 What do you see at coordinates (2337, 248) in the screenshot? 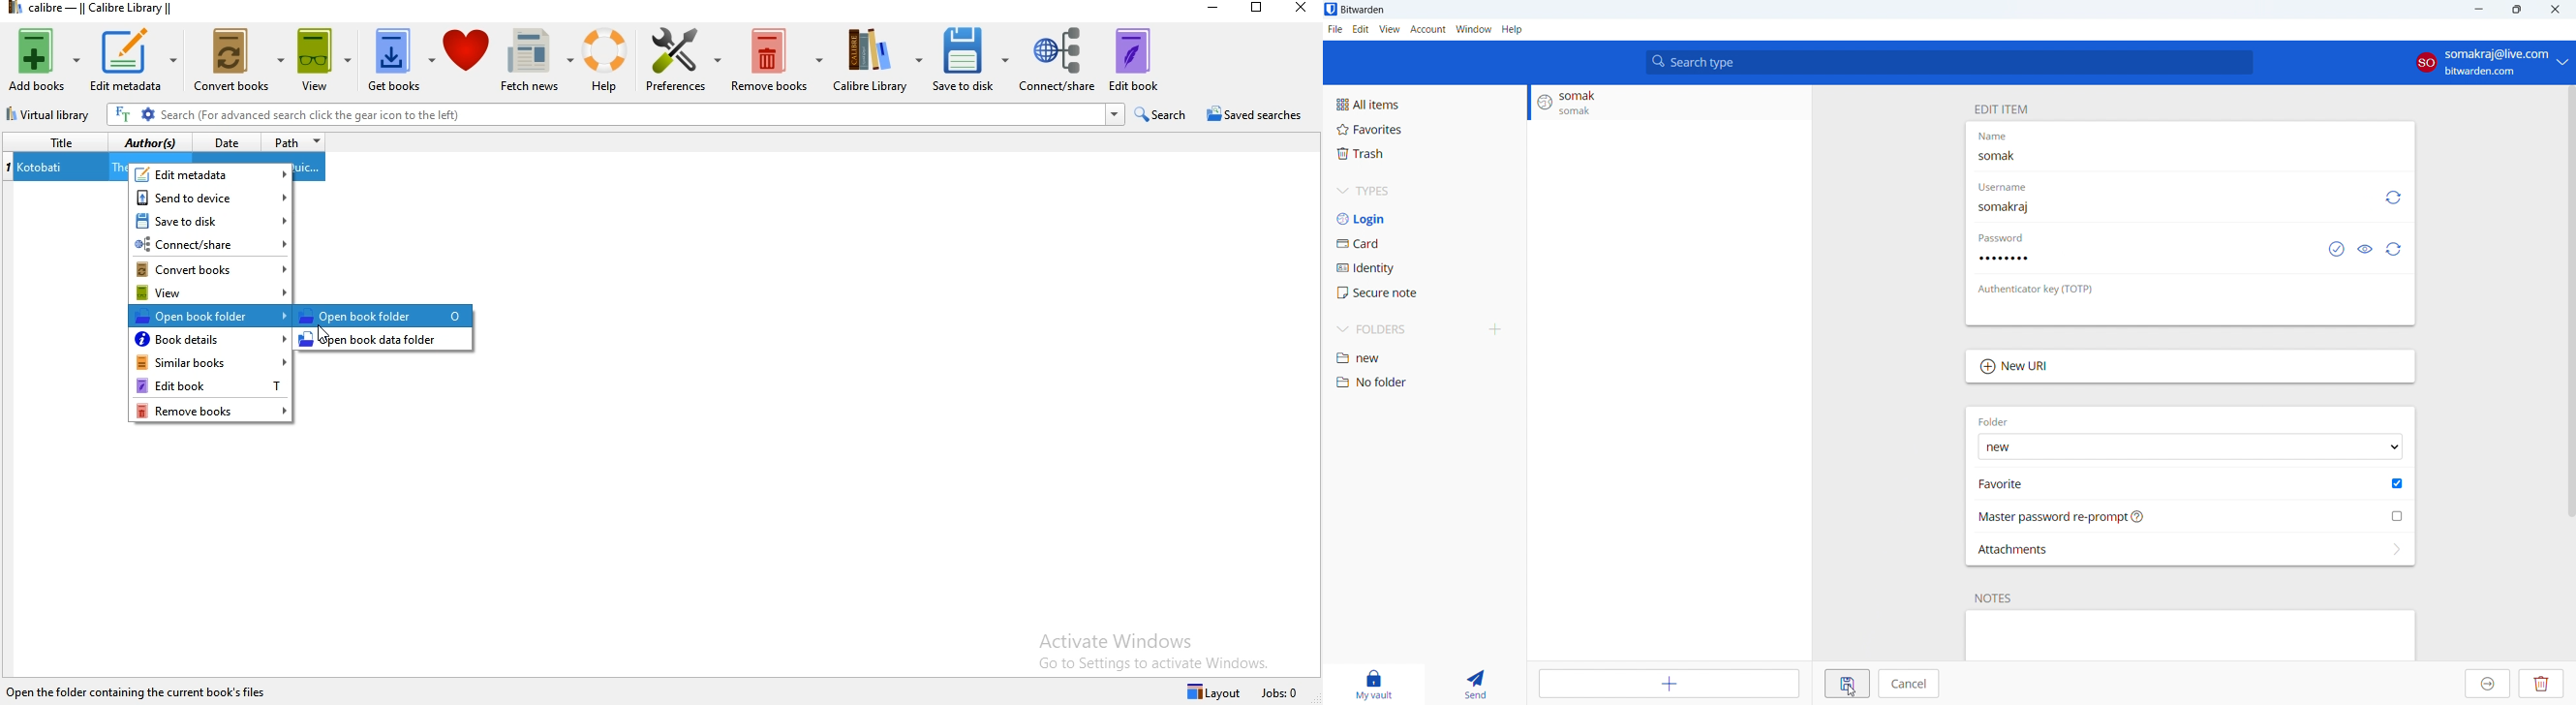
I see `check if password has been exposed` at bounding box center [2337, 248].